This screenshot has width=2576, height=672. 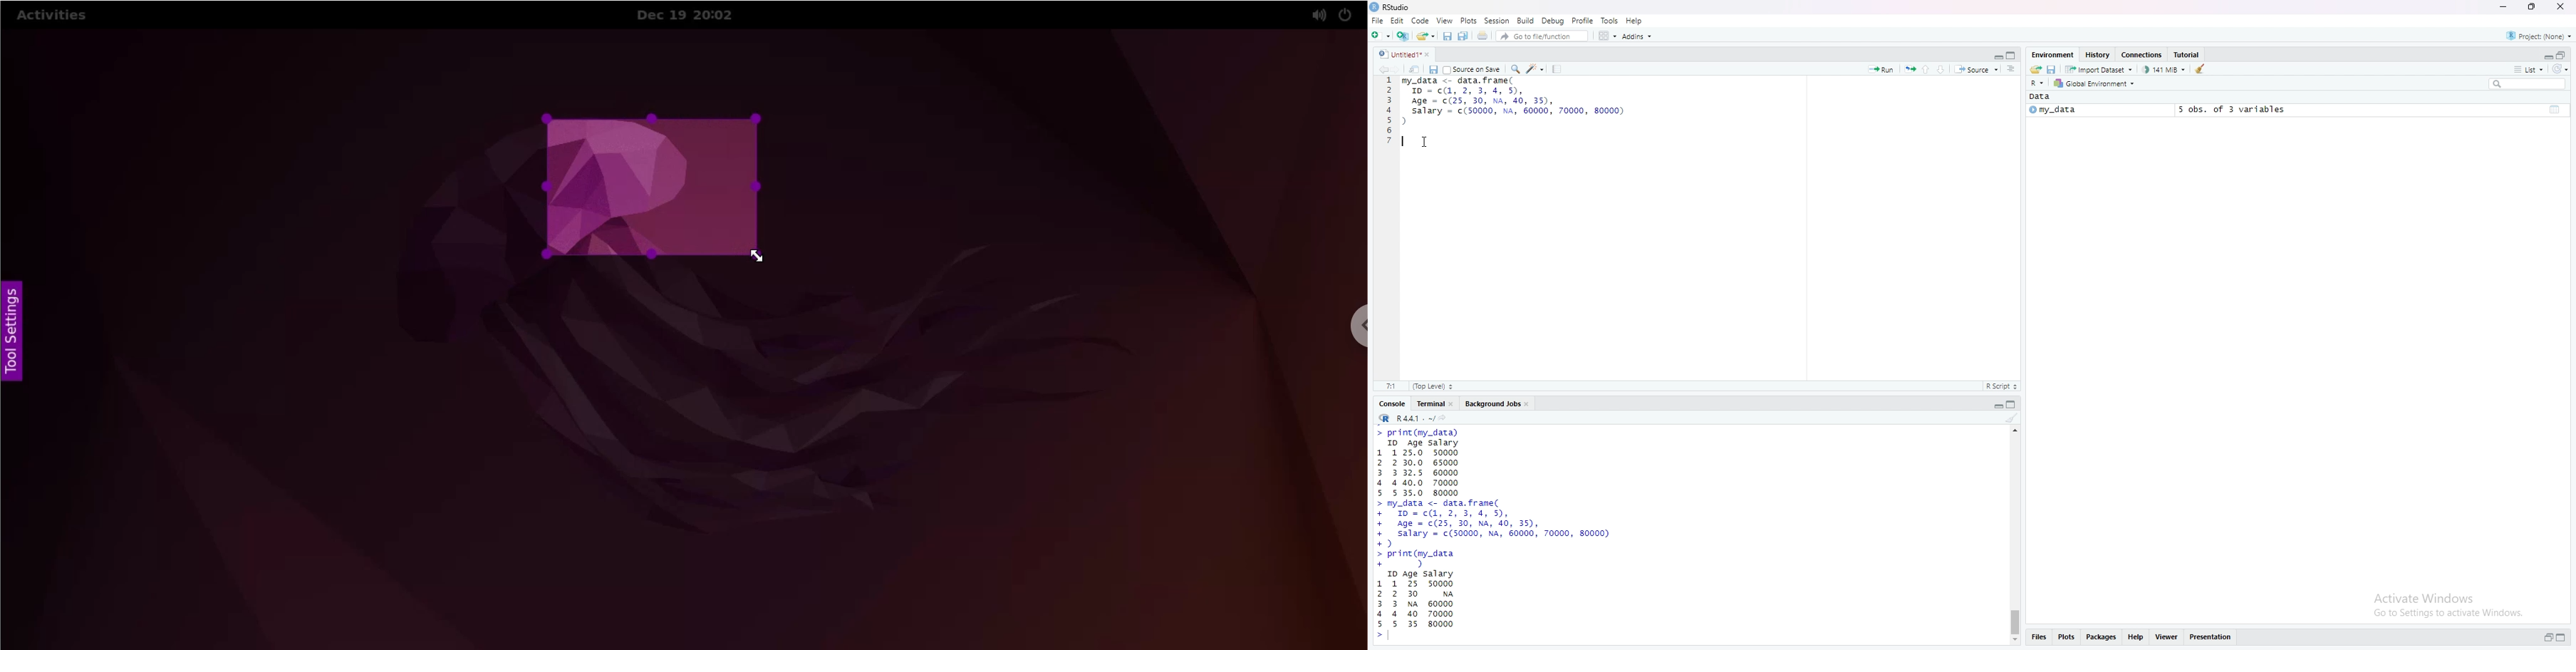 I want to click on save all open documents, so click(x=1463, y=36).